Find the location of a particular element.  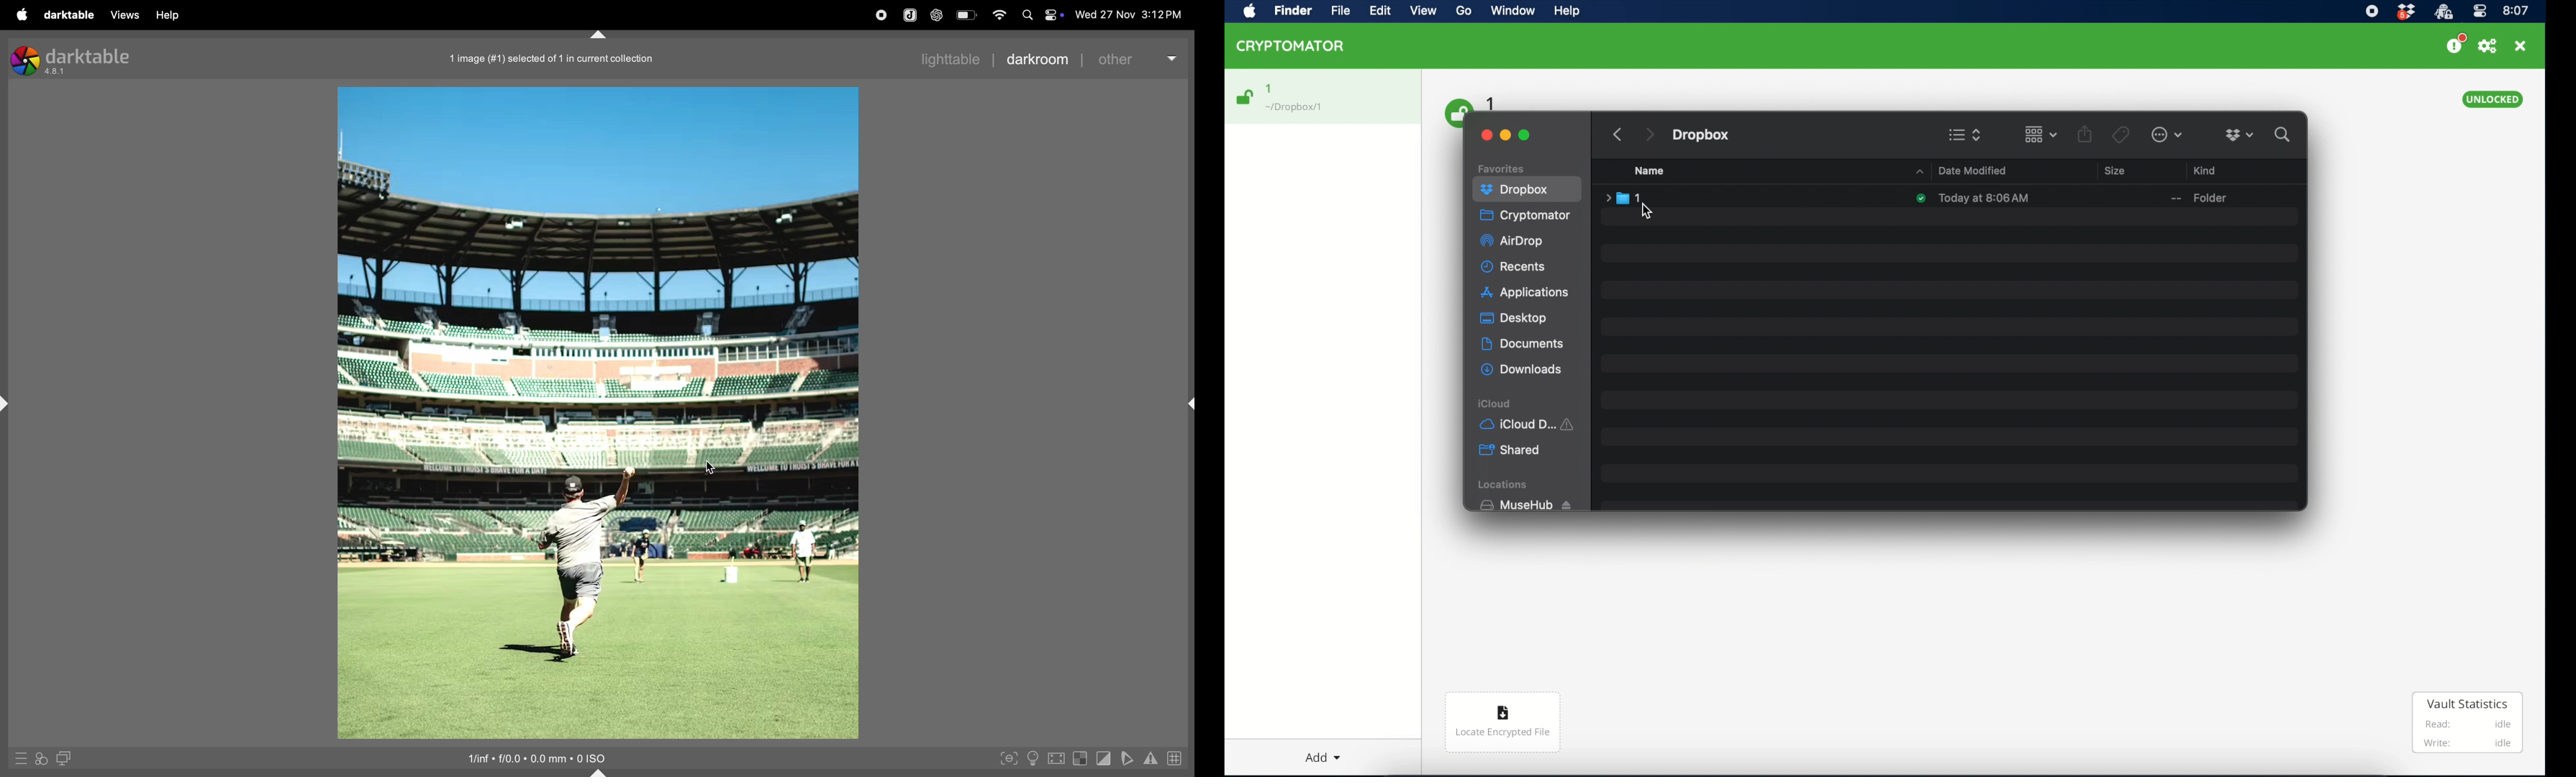

 is located at coordinates (26, 15).